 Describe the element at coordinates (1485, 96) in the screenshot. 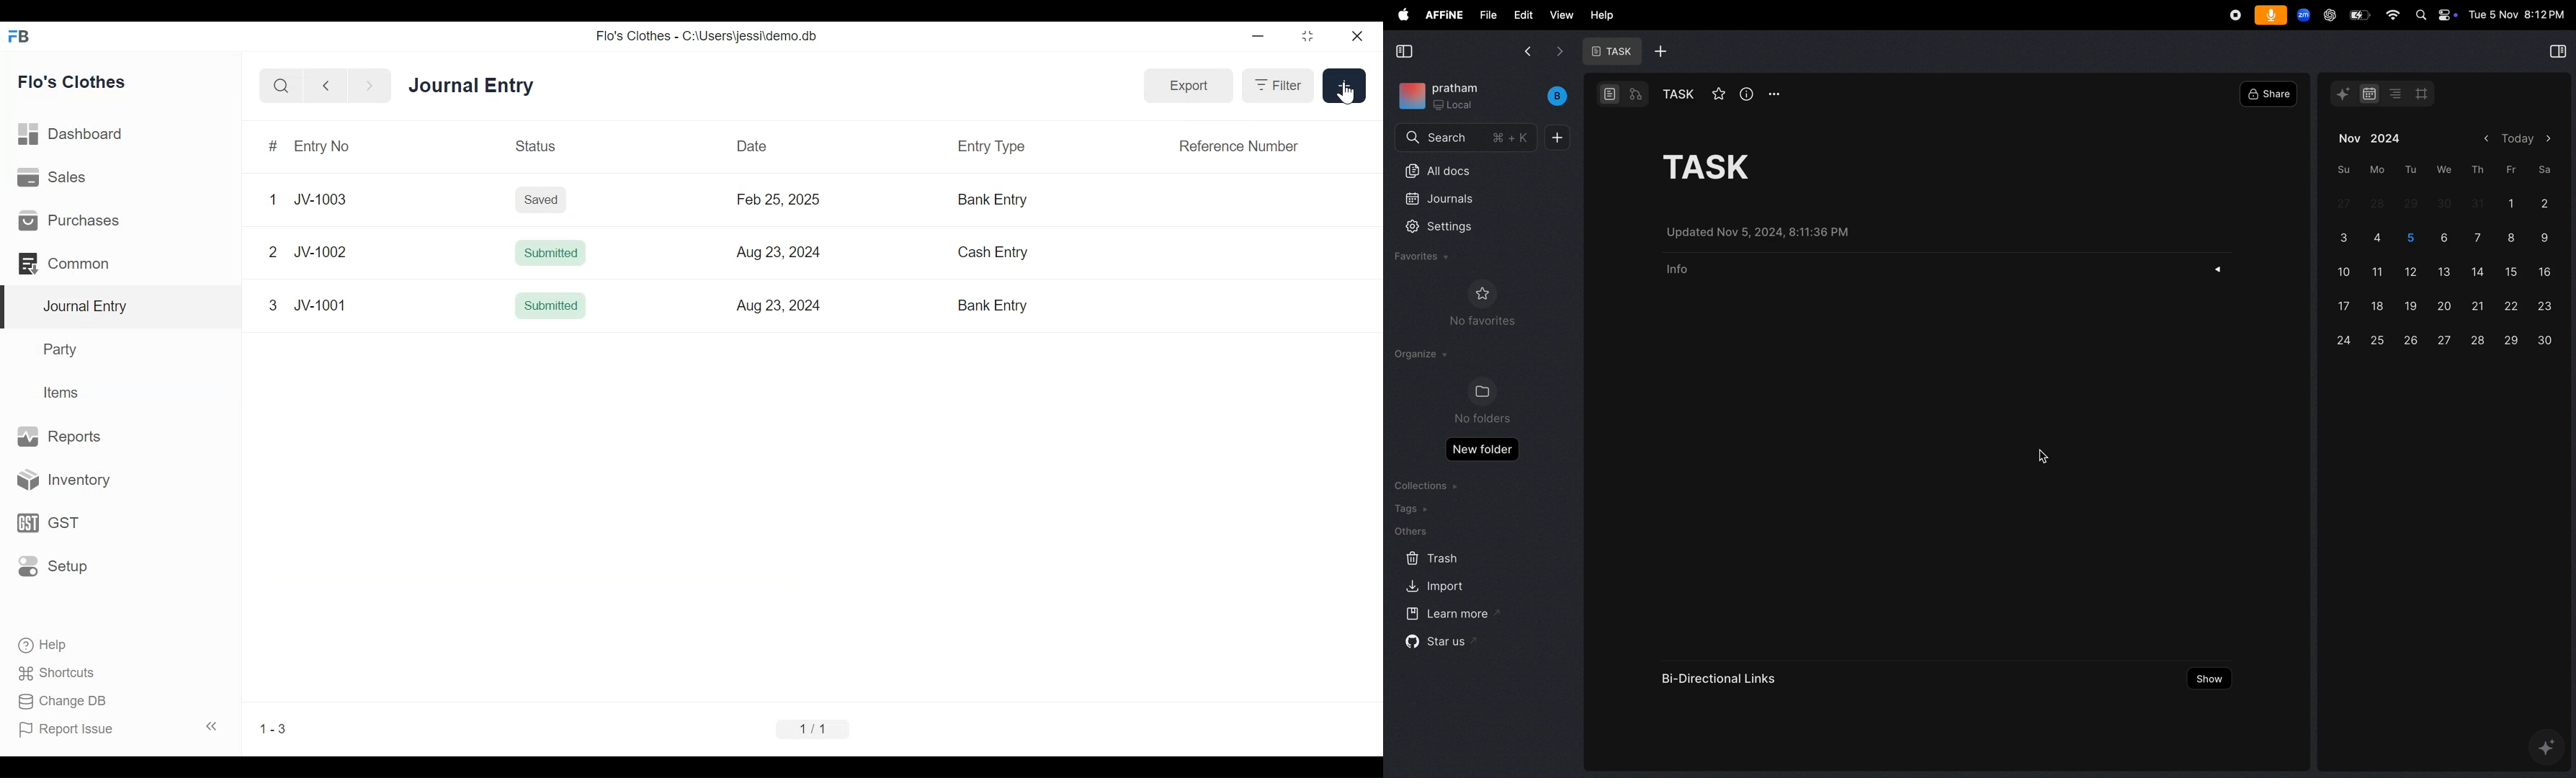

I see `work space` at that location.